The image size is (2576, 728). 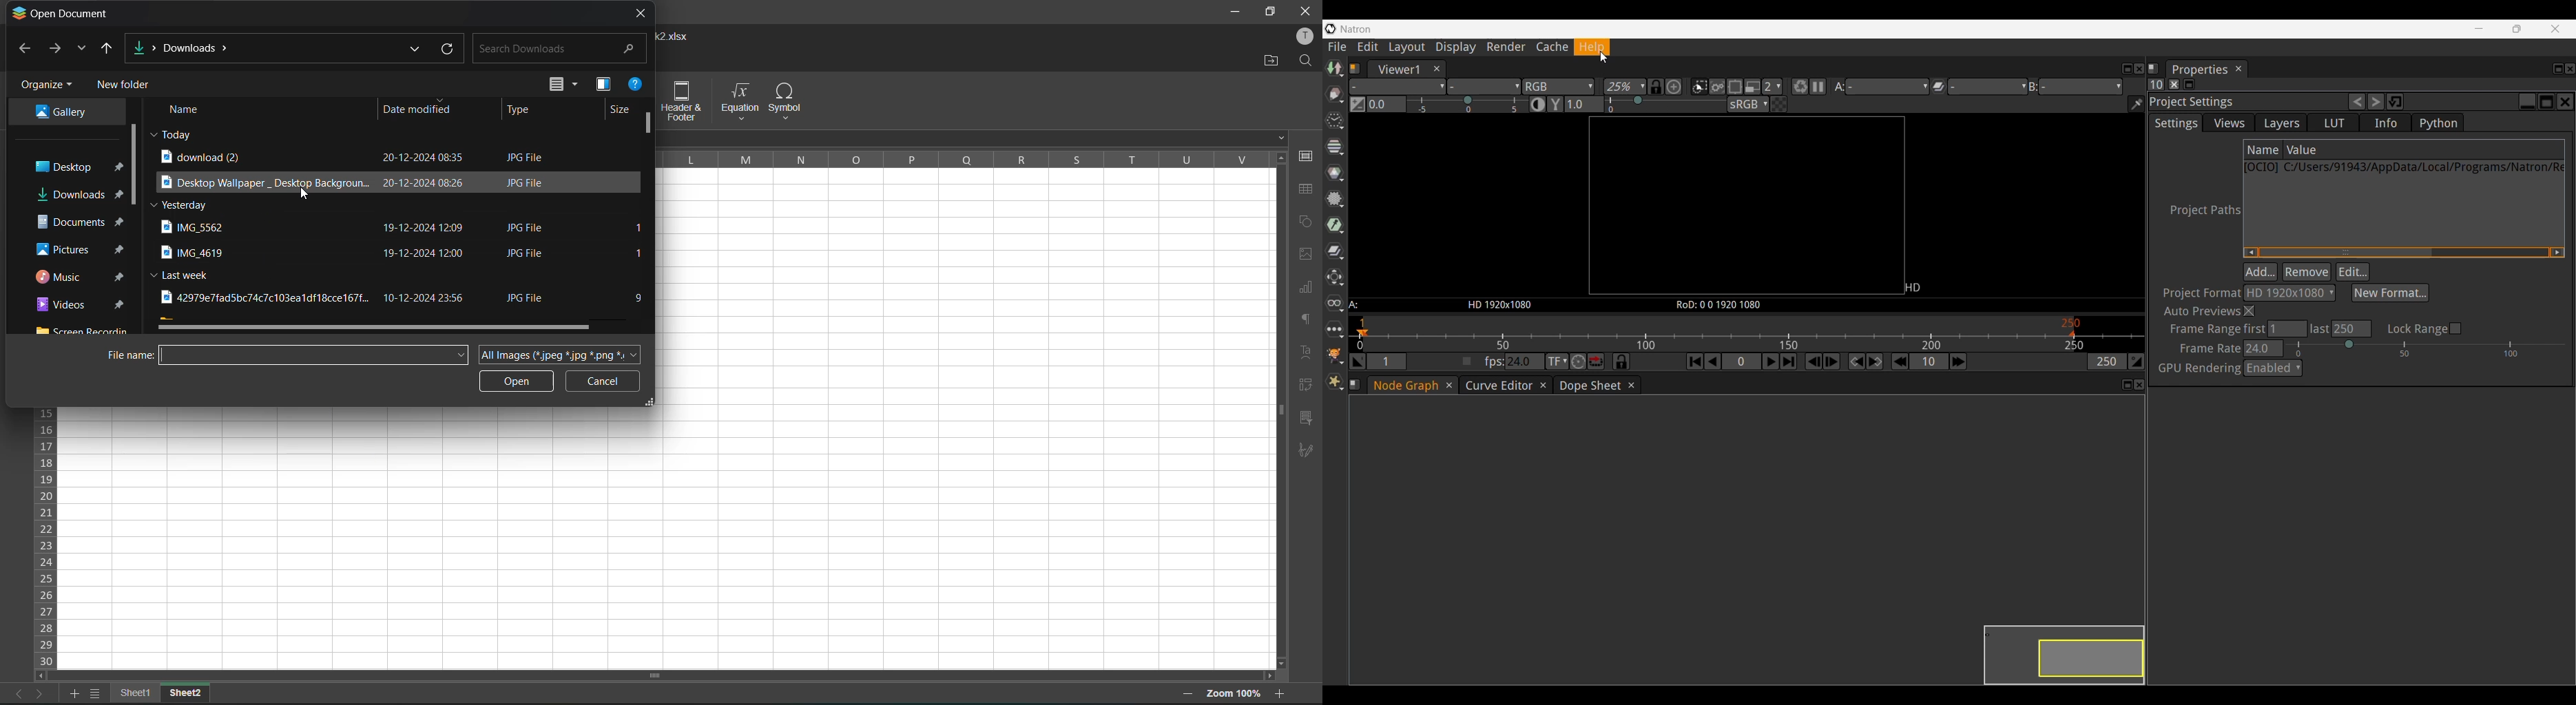 What do you see at coordinates (368, 157) in the screenshot?
I see `download (2) 20-12-2024 08:35 JPG File` at bounding box center [368, 157].